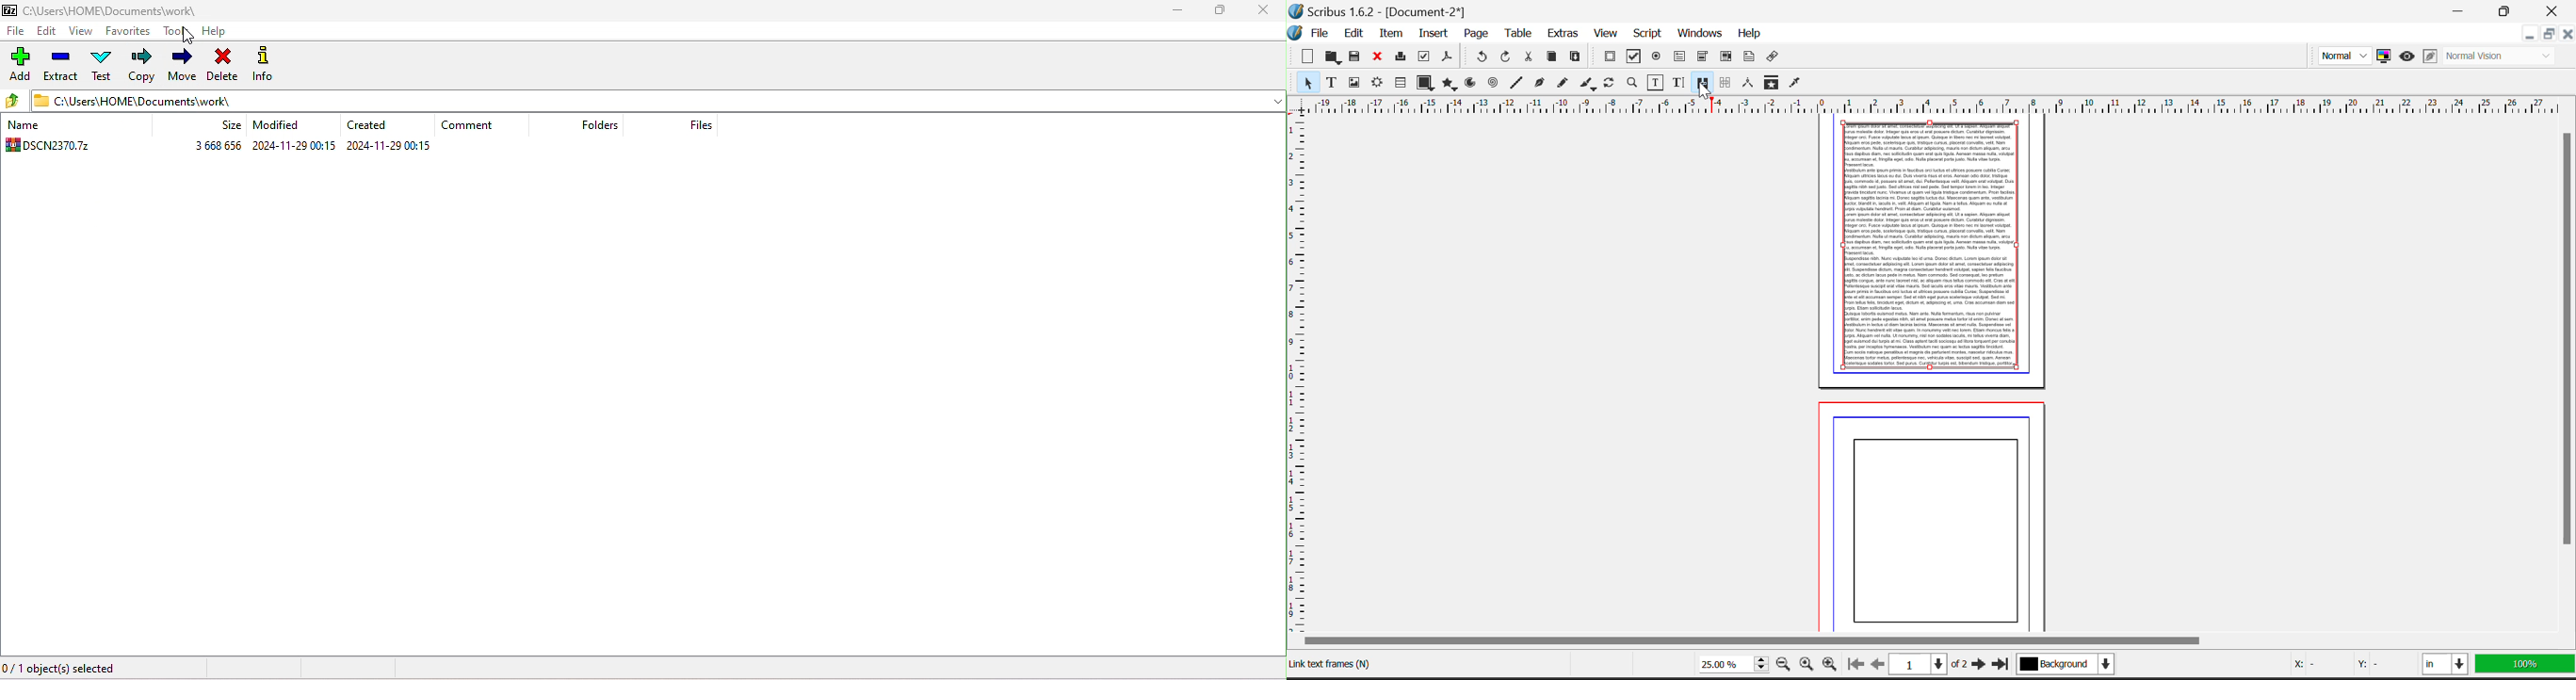  What do you see at coordinates (1265, 10) in the screenshot?
I see `close` at bounding box center [1265, 10].